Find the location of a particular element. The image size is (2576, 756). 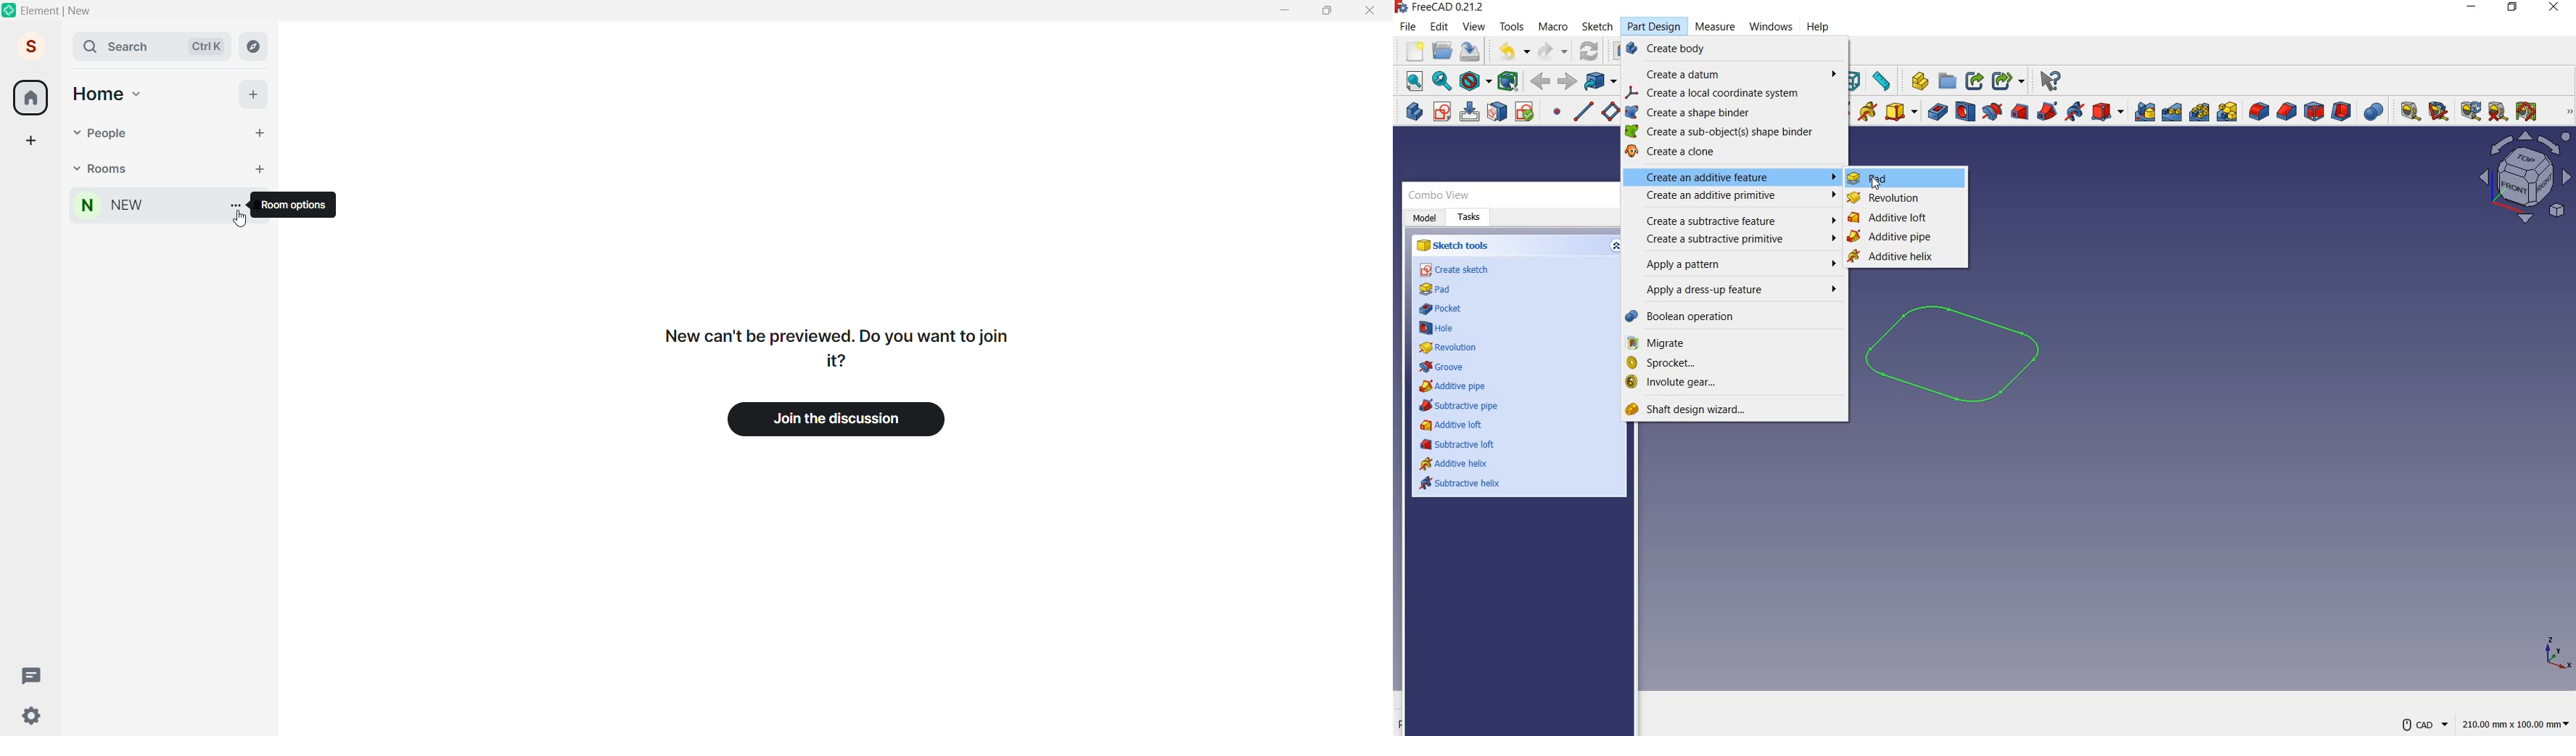

Boolean operation is located at coordinates (2372, 110).